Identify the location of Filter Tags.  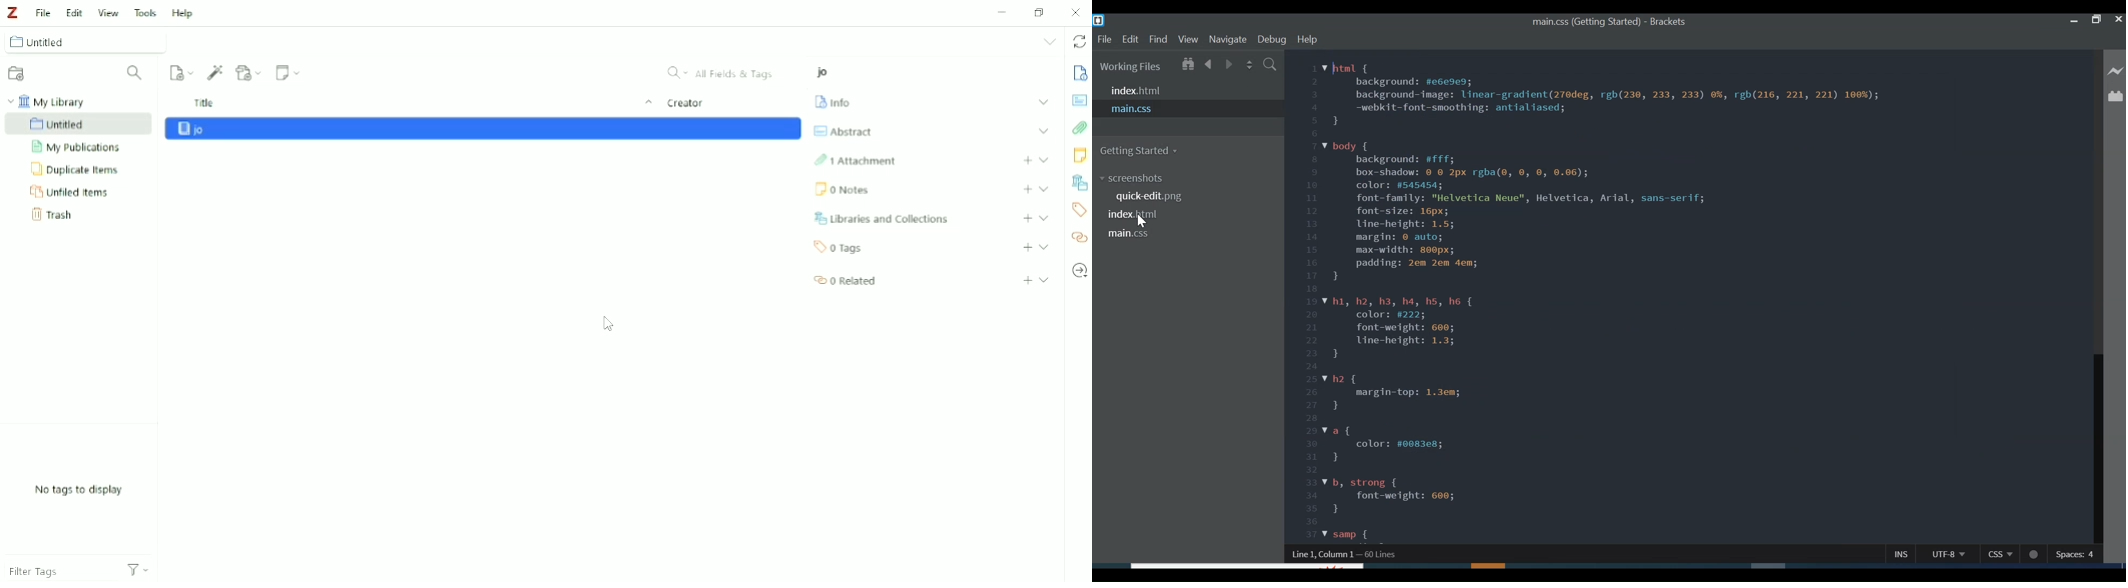
(53, 572).